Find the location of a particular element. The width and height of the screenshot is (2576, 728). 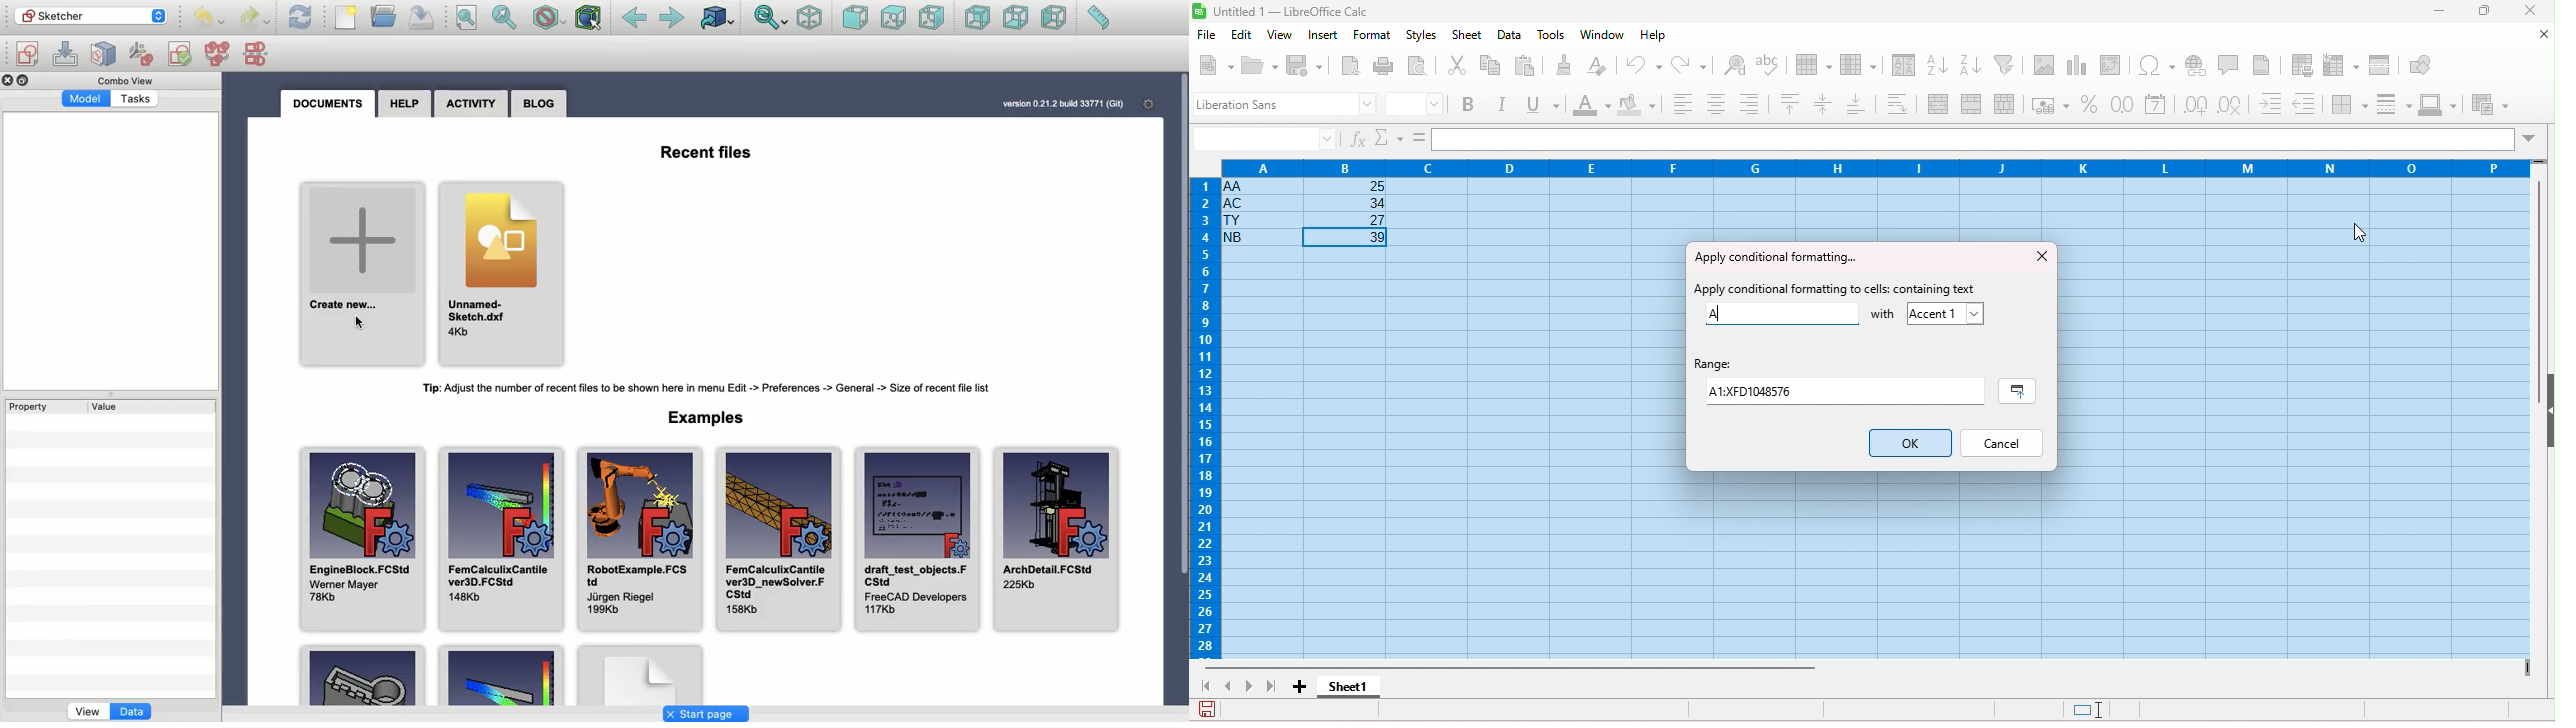

Left is located at coordinates (1054, 17).